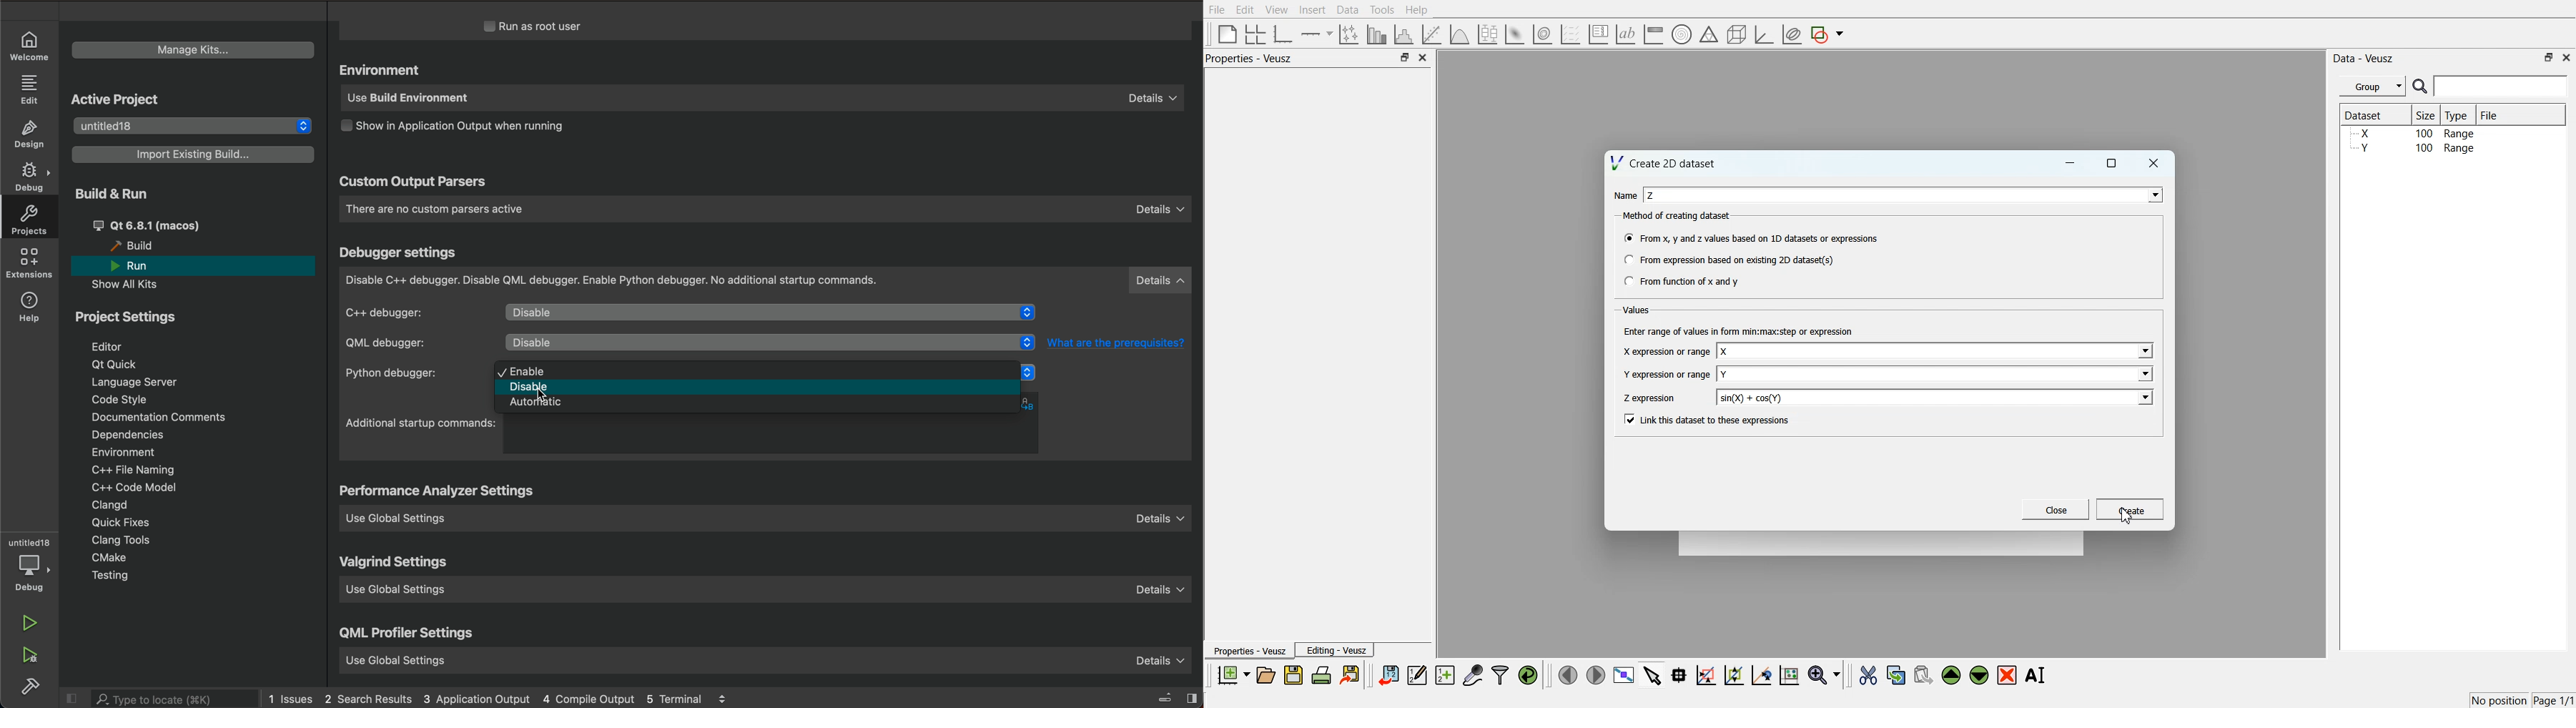 The image size is (2576, 728). I want to click on Drop down, so click(2144, 397).